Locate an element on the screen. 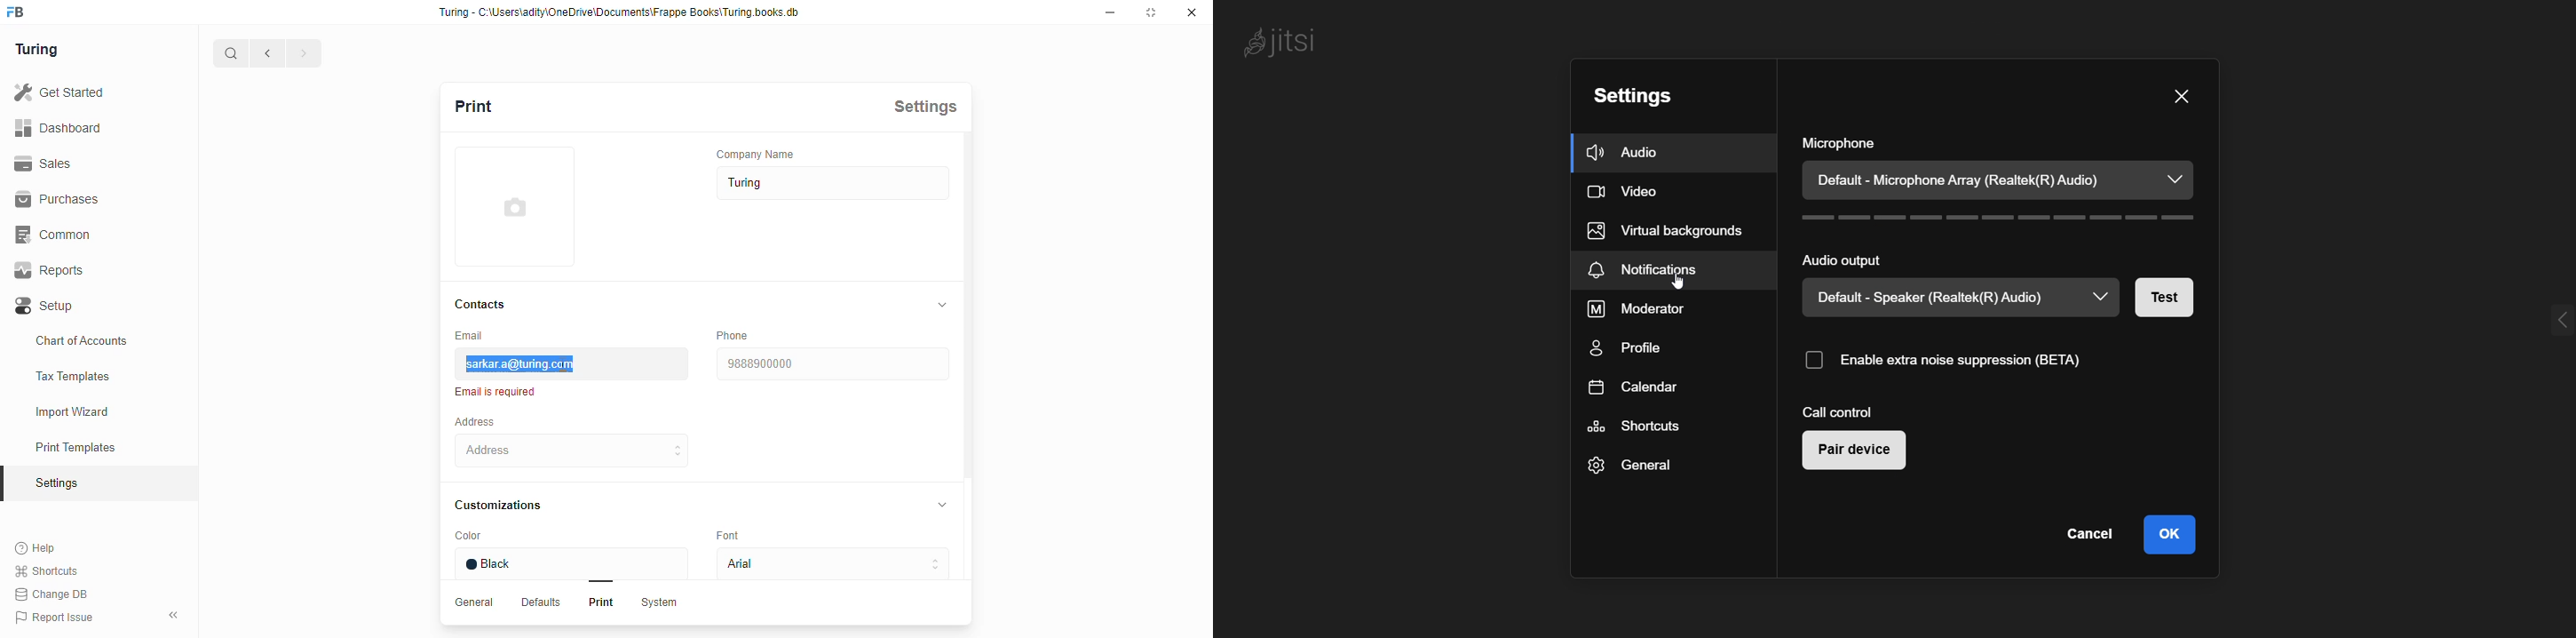 This screenshot has width=2576, height=644. search is located at coordinates (232, 53).